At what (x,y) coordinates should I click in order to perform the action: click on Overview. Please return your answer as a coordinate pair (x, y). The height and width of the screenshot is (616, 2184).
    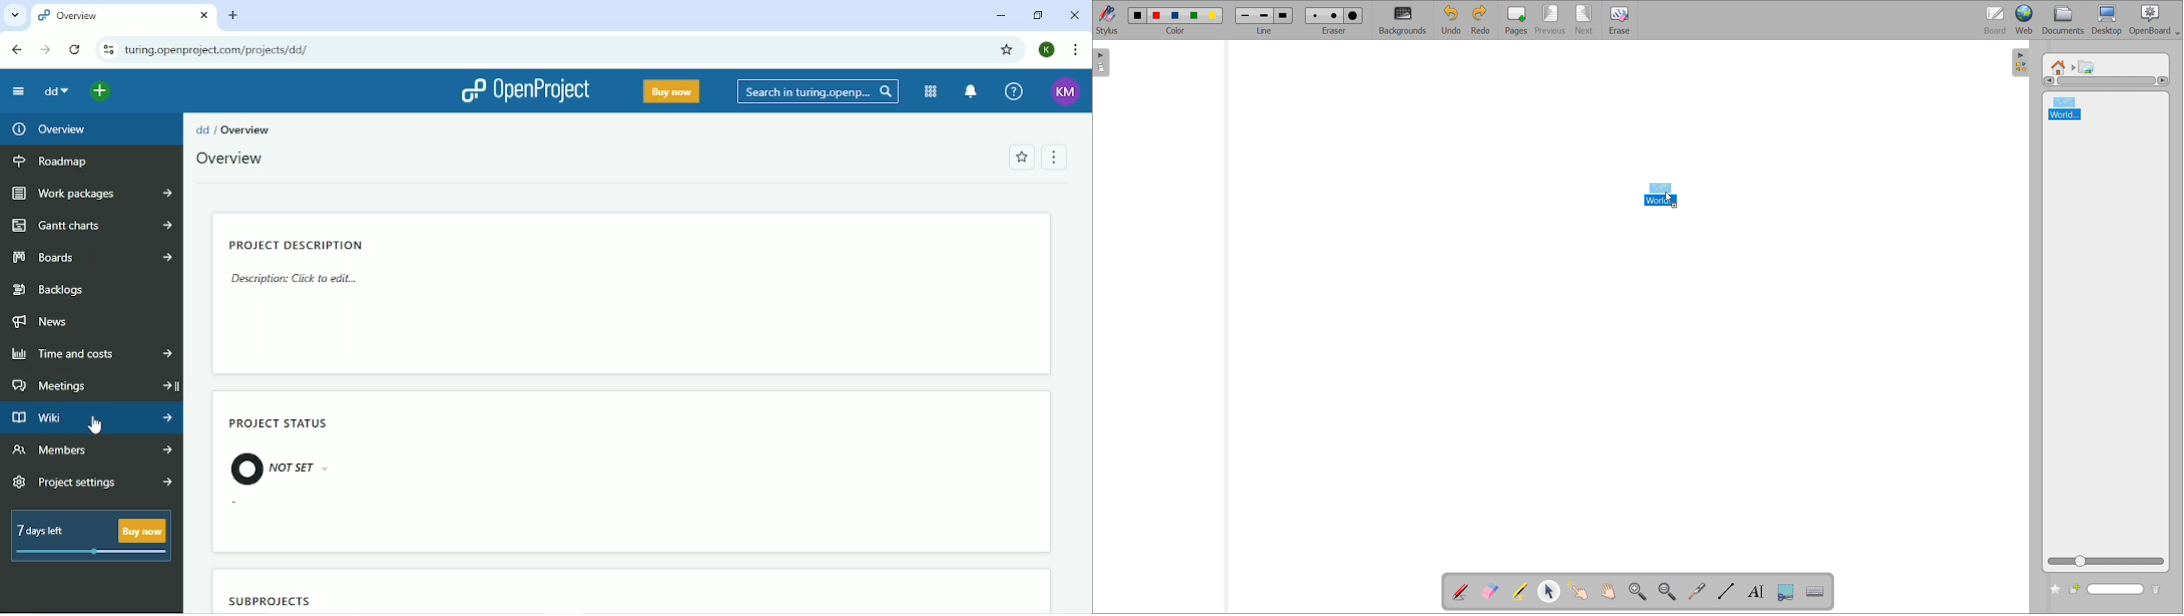
    Looking at the image, I should click on (47, 129).